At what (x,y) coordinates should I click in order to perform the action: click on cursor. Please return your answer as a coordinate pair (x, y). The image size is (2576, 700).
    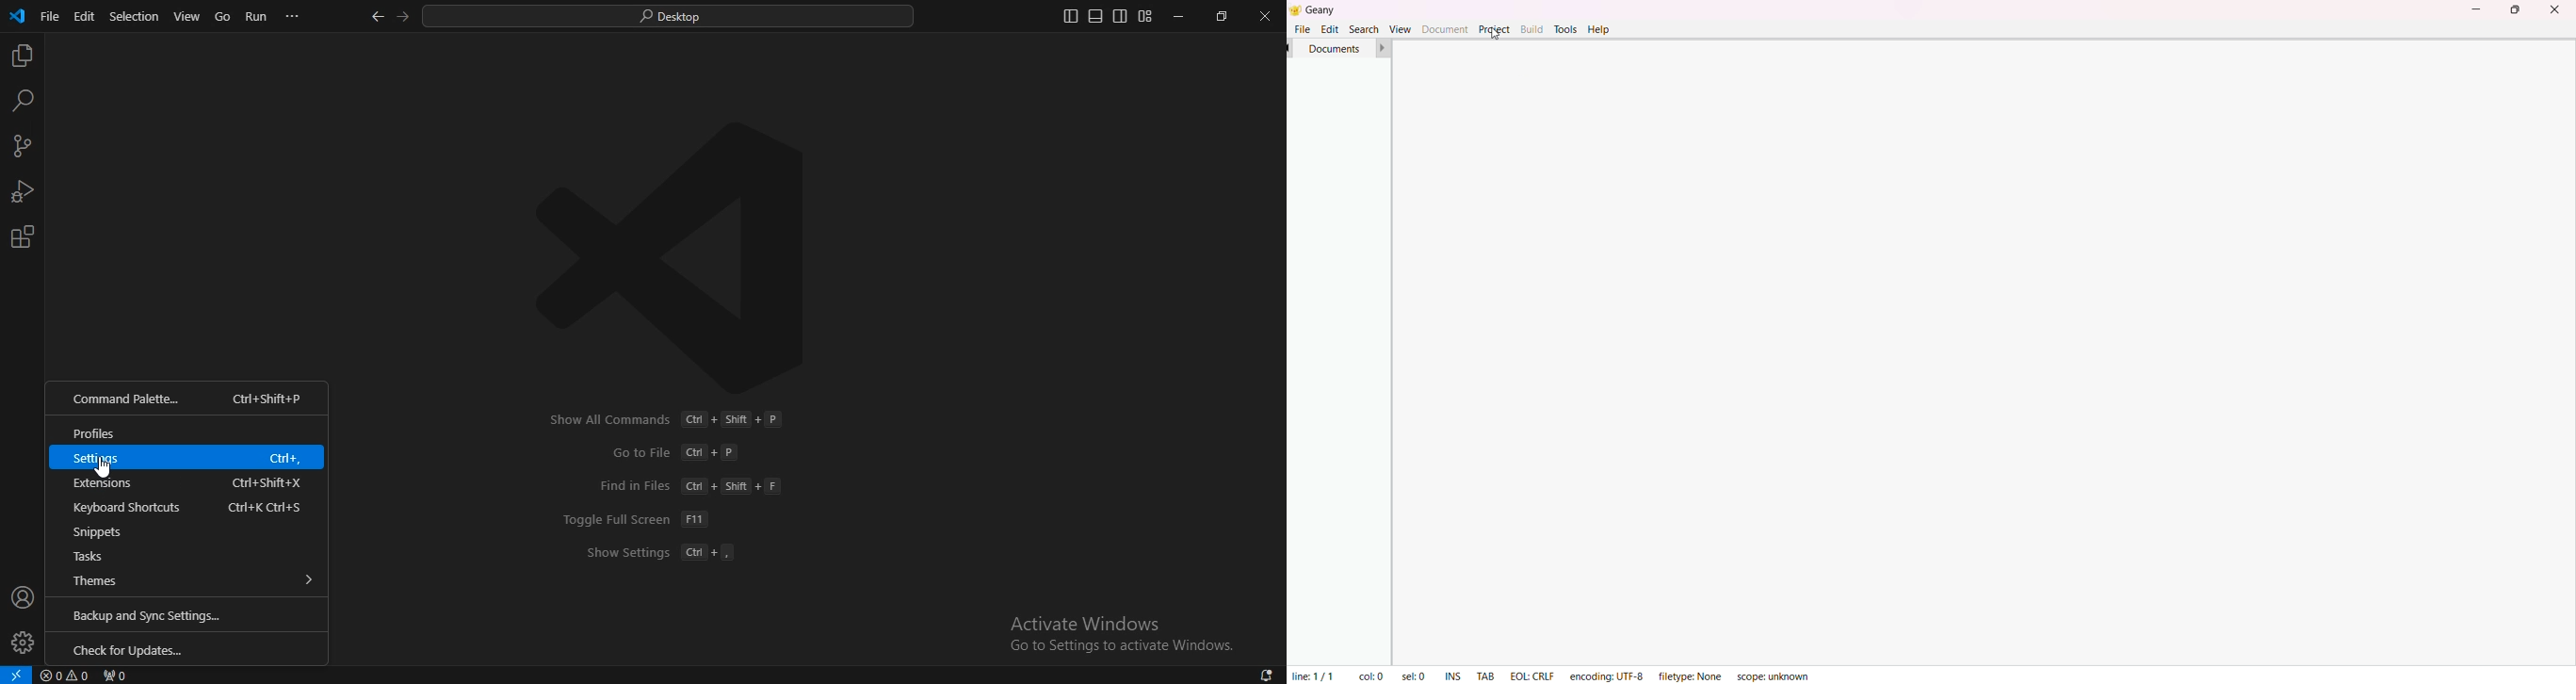
    Looking at the image, I should click on (102, 469).